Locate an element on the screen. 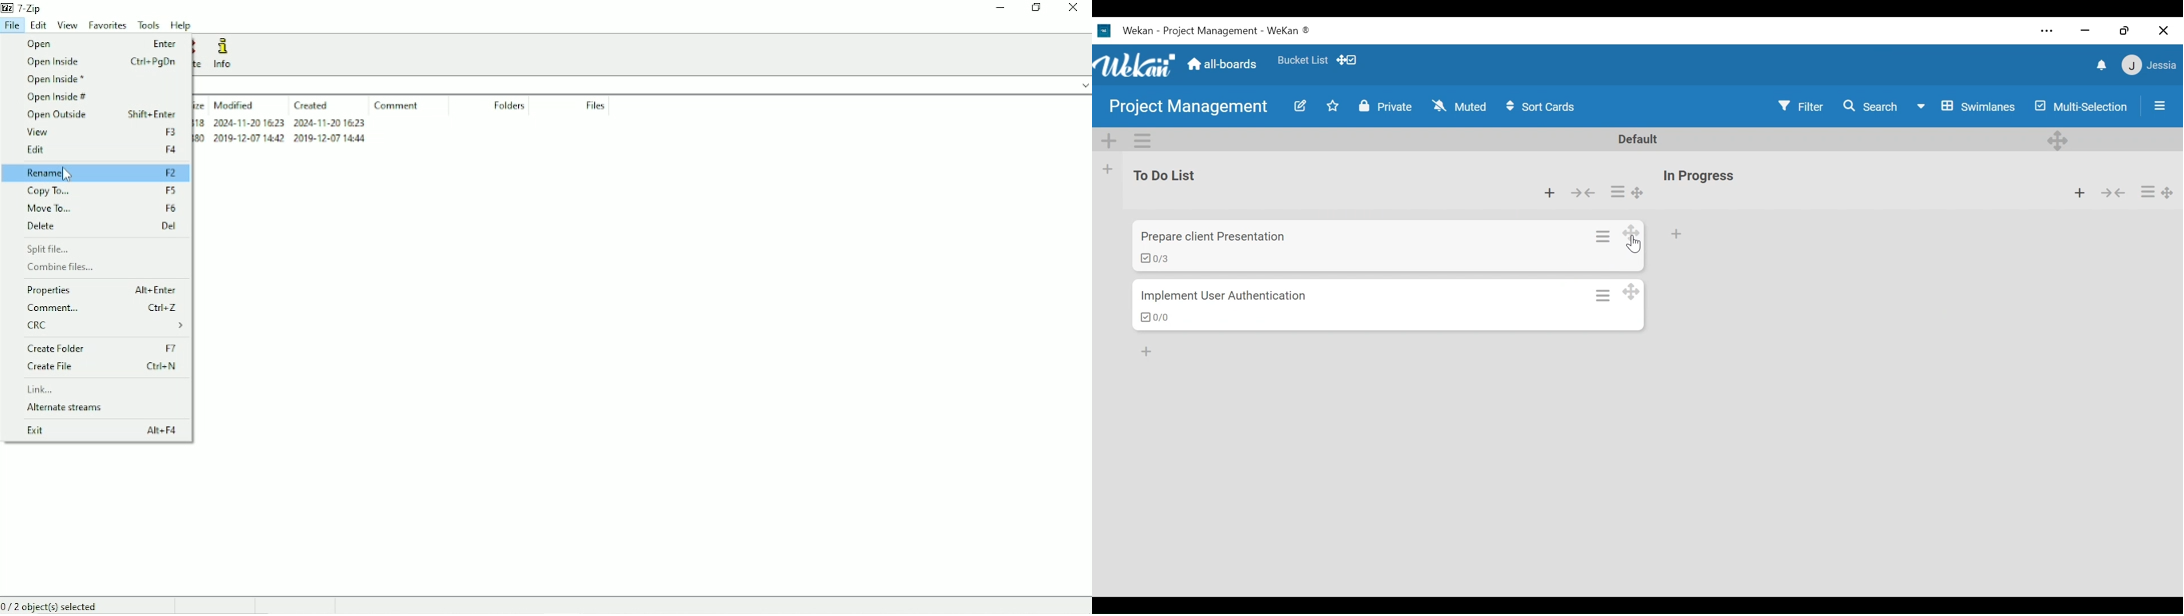 The image size is (2184, 616). Move To is located at coordinates (103, 208).